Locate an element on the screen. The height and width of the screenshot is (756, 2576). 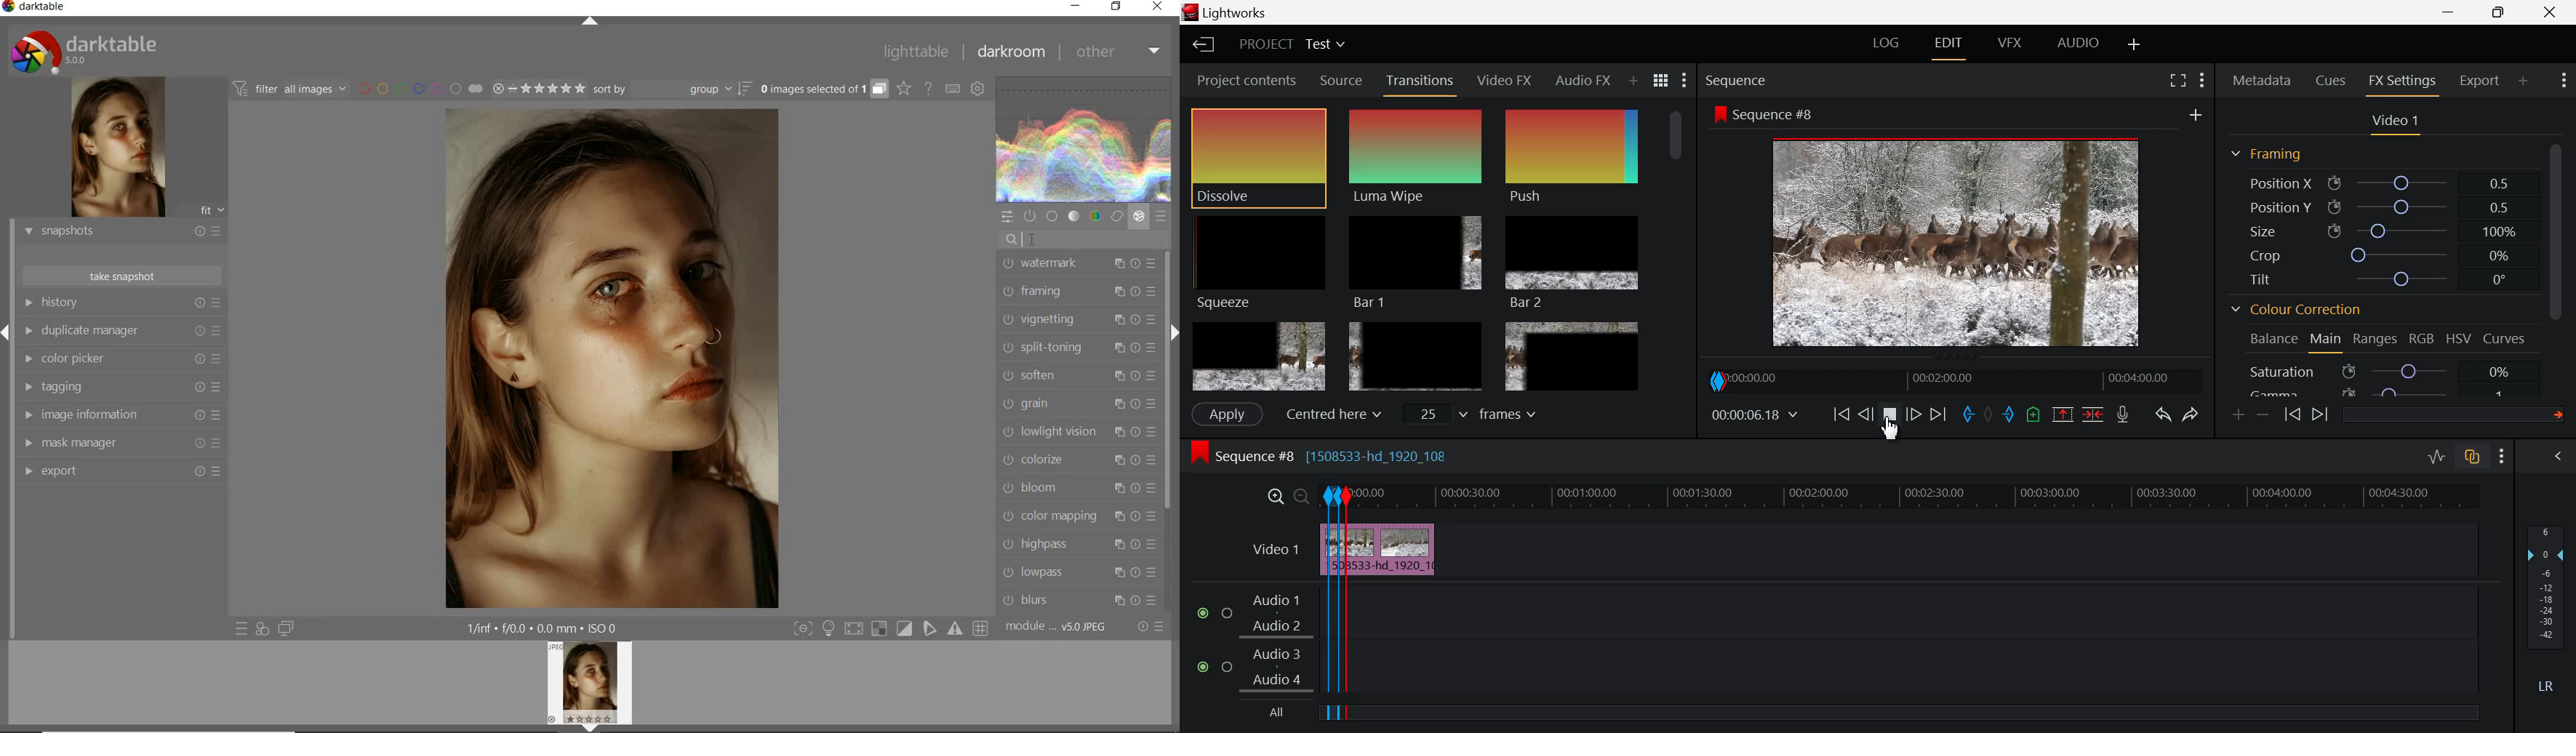
scrollbar is located at coordinates (1167, 382).